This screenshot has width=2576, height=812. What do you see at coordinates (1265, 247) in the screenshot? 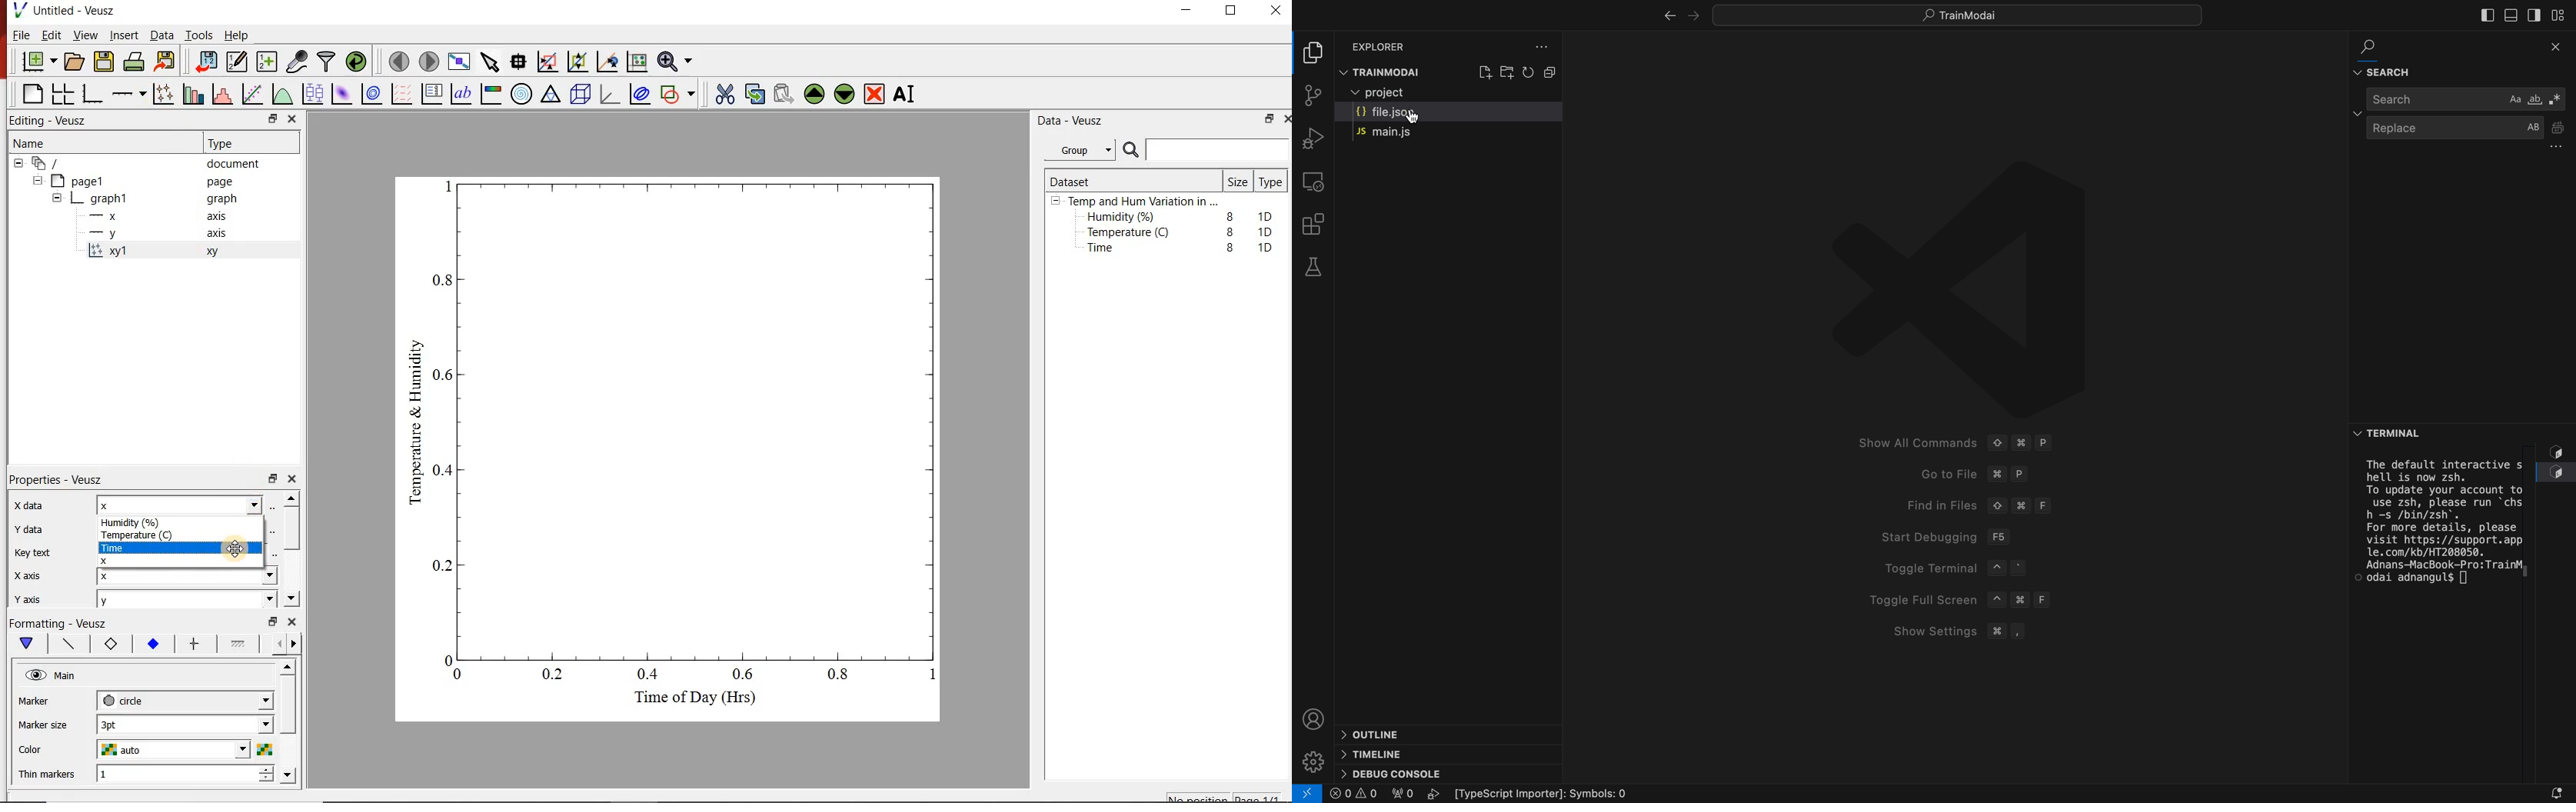
I see `1D` at bounding box center [1265, 247].